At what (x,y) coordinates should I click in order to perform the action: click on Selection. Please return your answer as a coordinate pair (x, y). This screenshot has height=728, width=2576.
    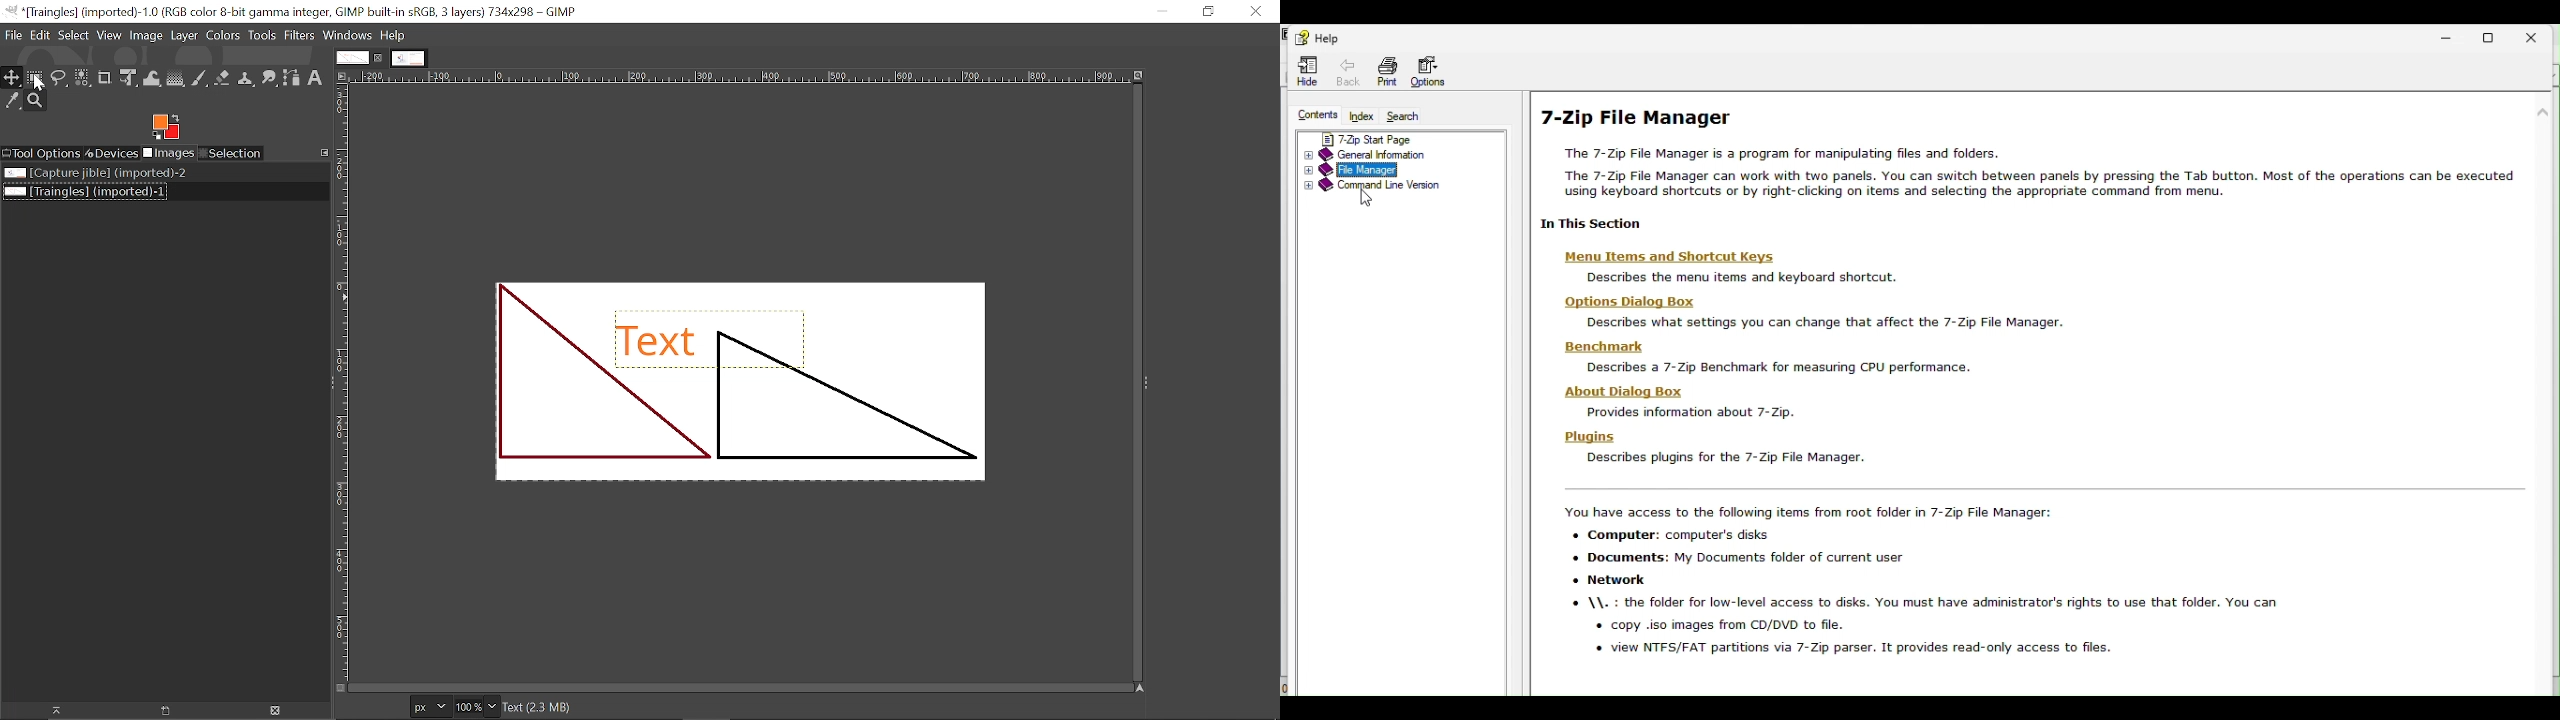
    Looking at the image, I should click on (232, 153).